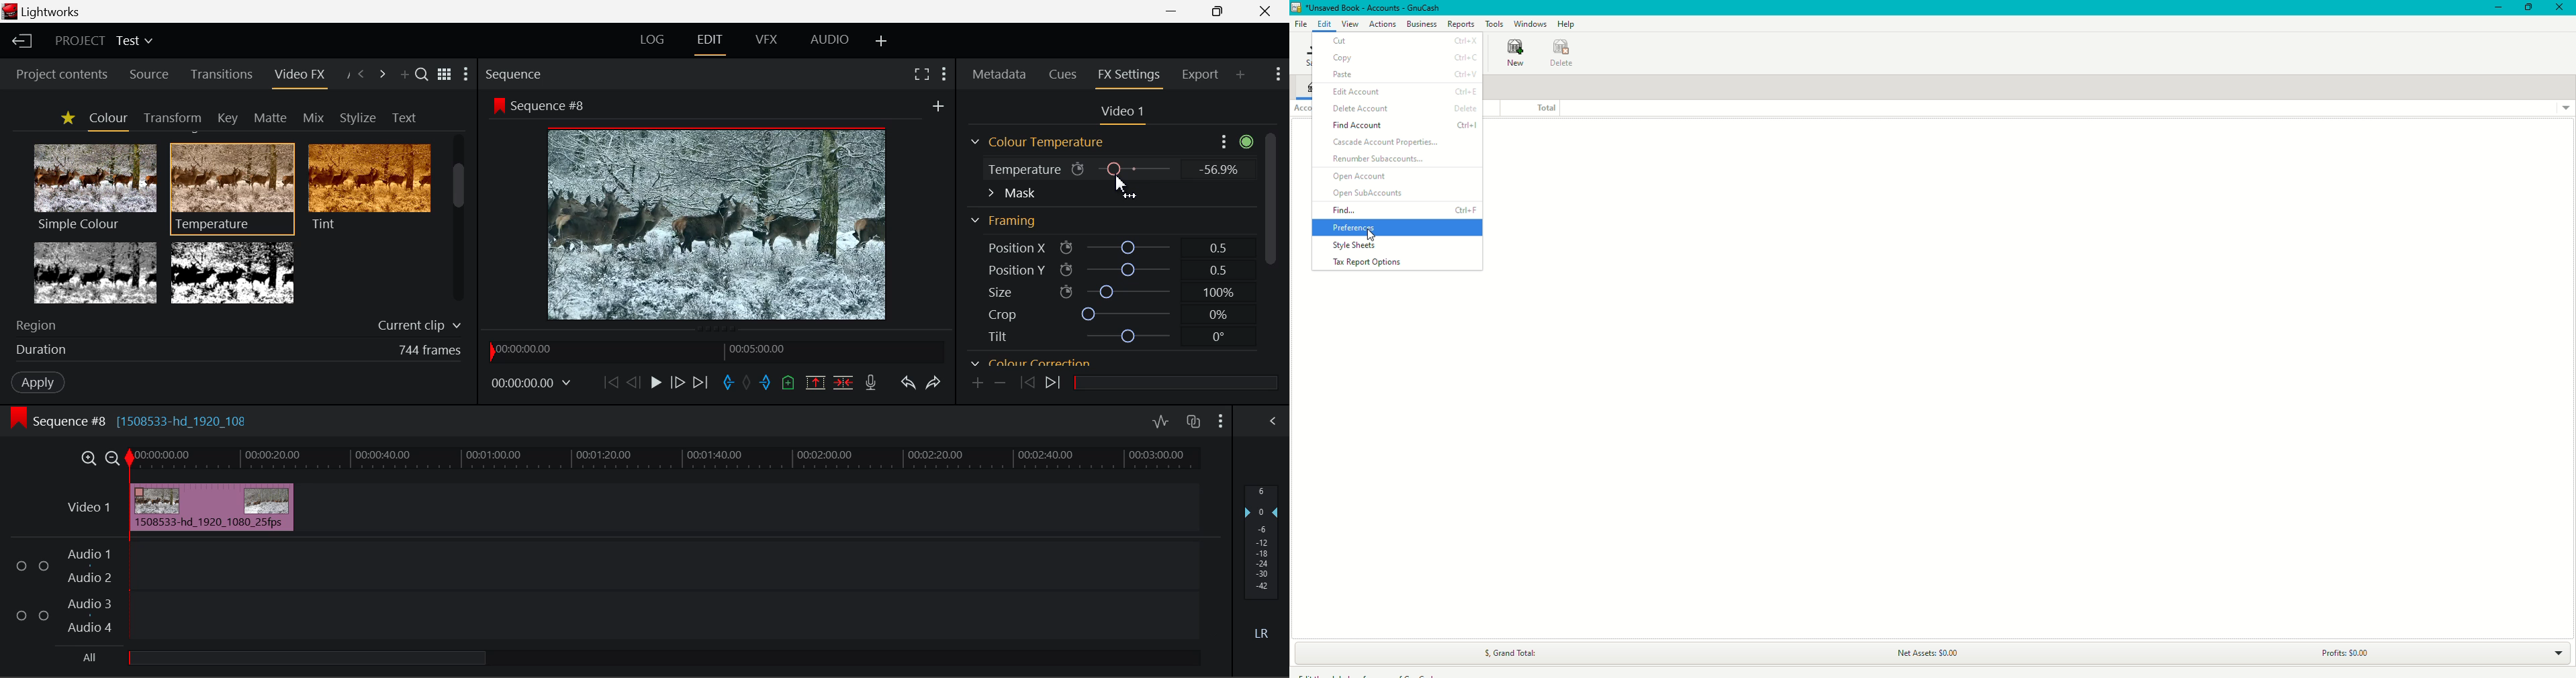 The height and width of the screenshot is (700, 2576). I want to click on Grand Total, so click(1504, 653).